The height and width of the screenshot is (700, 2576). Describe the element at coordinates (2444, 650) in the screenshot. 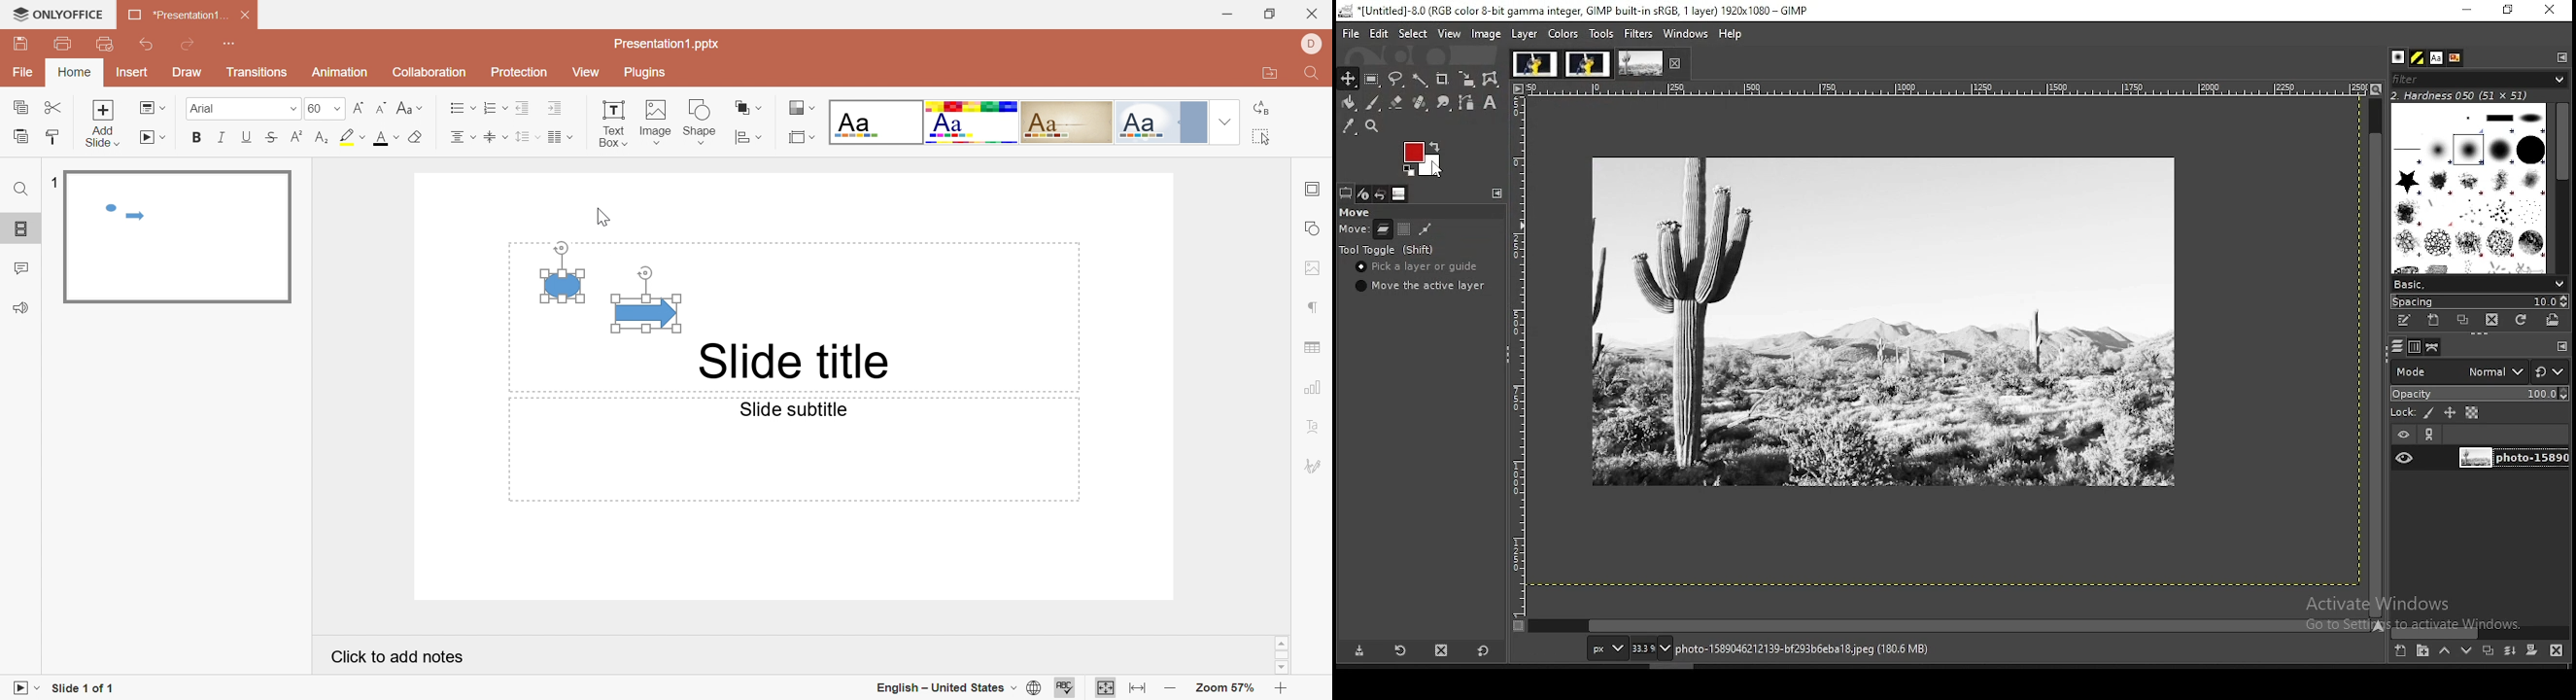

I see `move layer one step up` at that location.